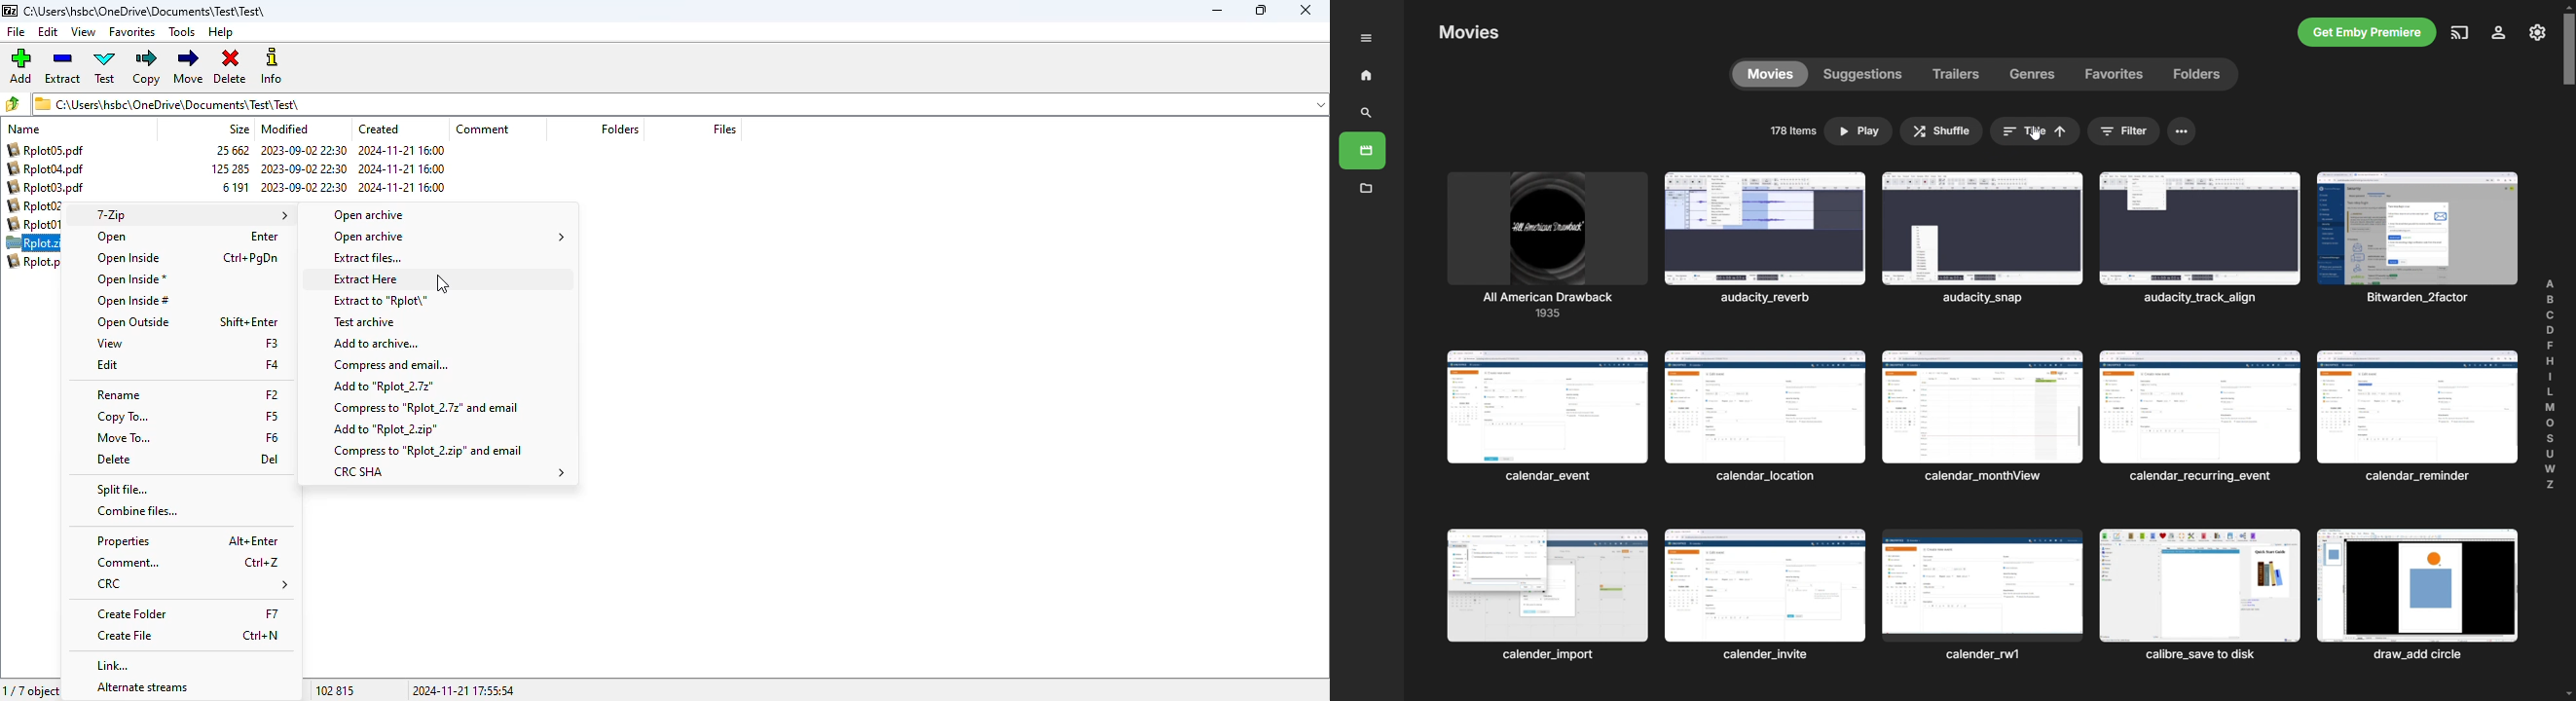 Image resolution: width=2576 pixels, height=728 pixels. What do you see at coordinates (264, 636) in the screenshot?
I see `Ctrl+N` at bounding box center [264, 636].